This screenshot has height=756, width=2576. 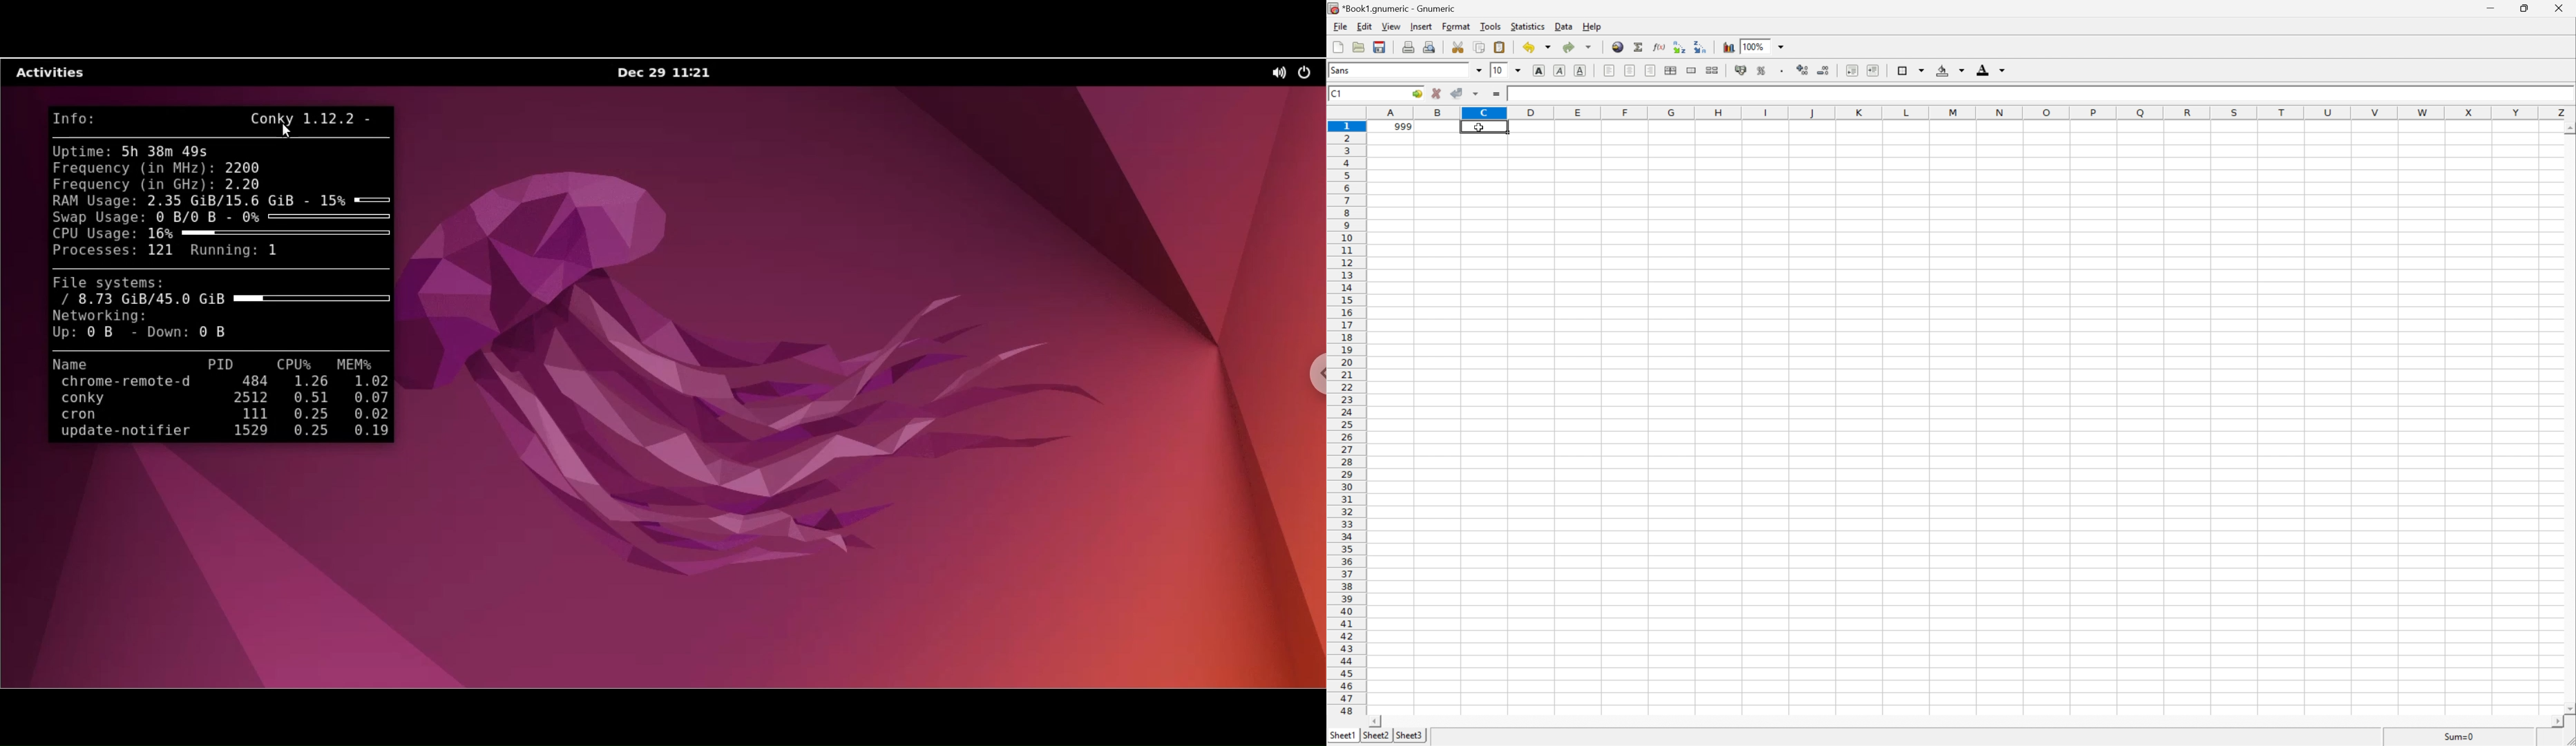 I want to click on edit, so click(x=1365, y=27).